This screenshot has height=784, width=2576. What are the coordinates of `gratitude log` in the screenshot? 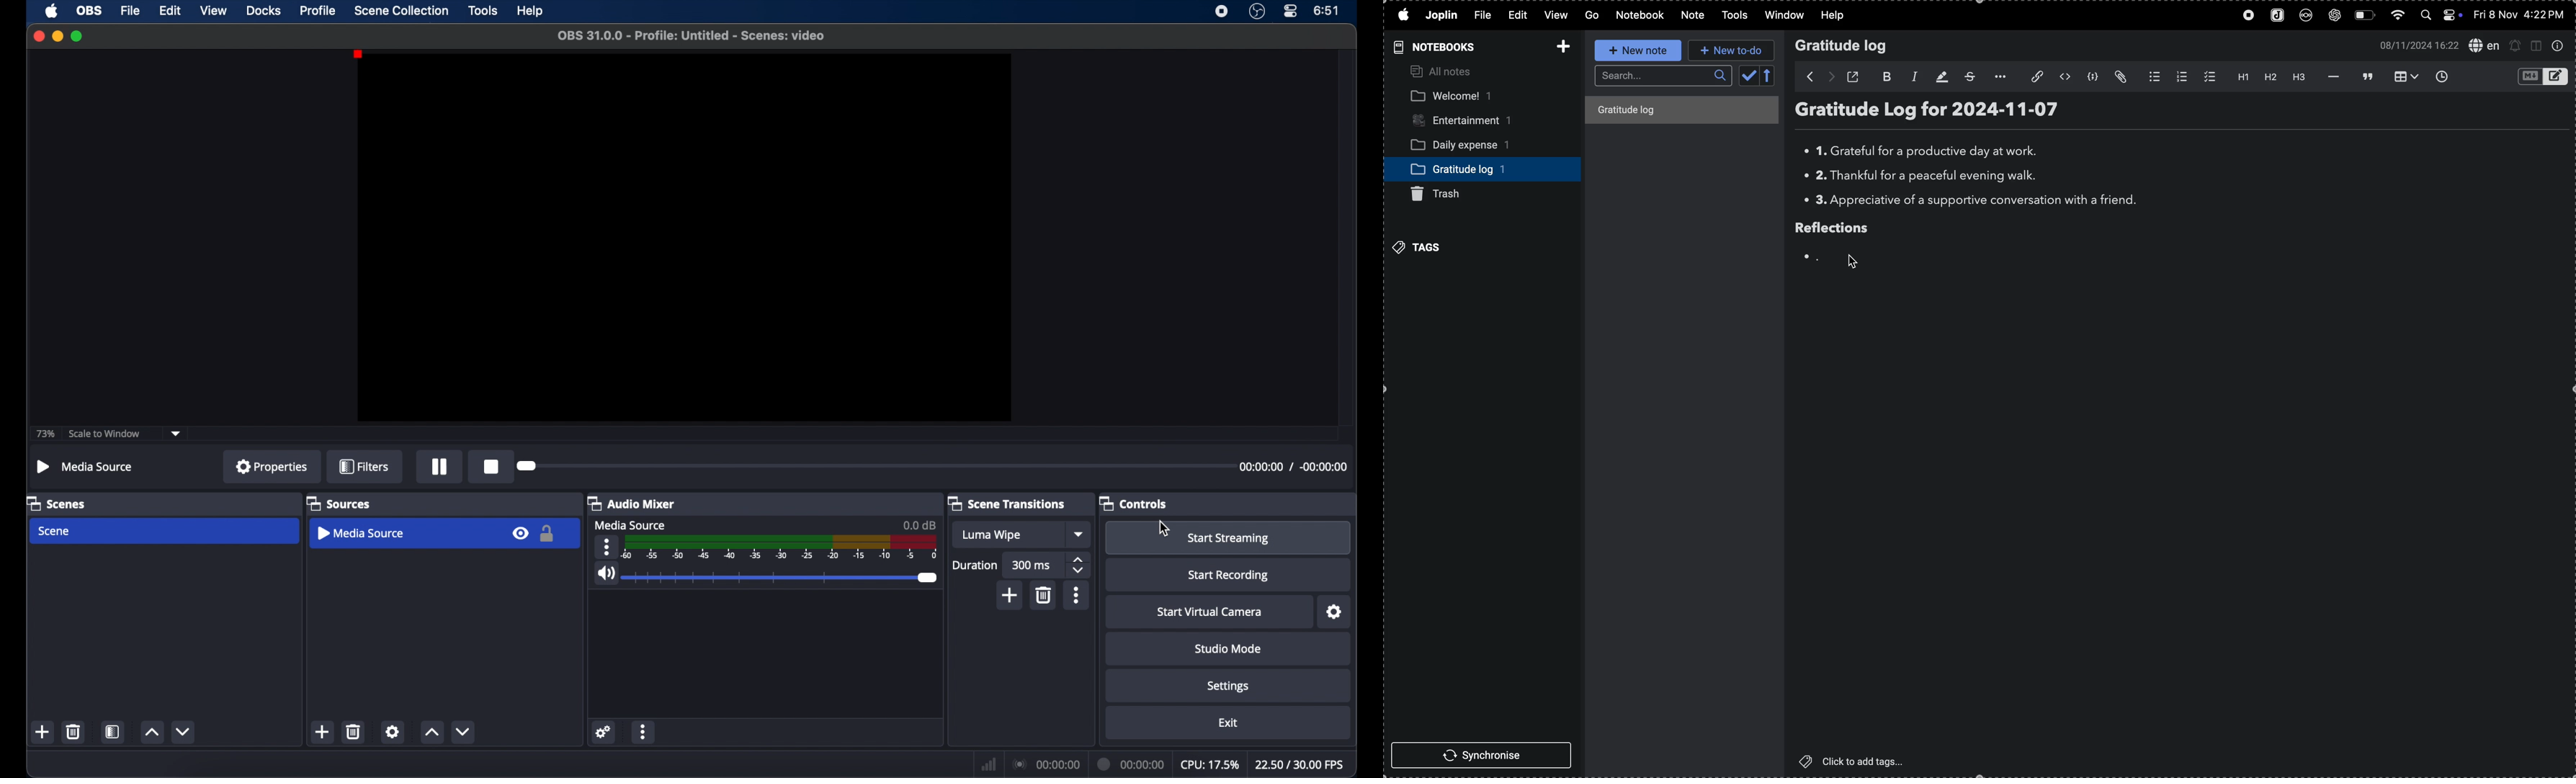 It's located at (1456, 168).